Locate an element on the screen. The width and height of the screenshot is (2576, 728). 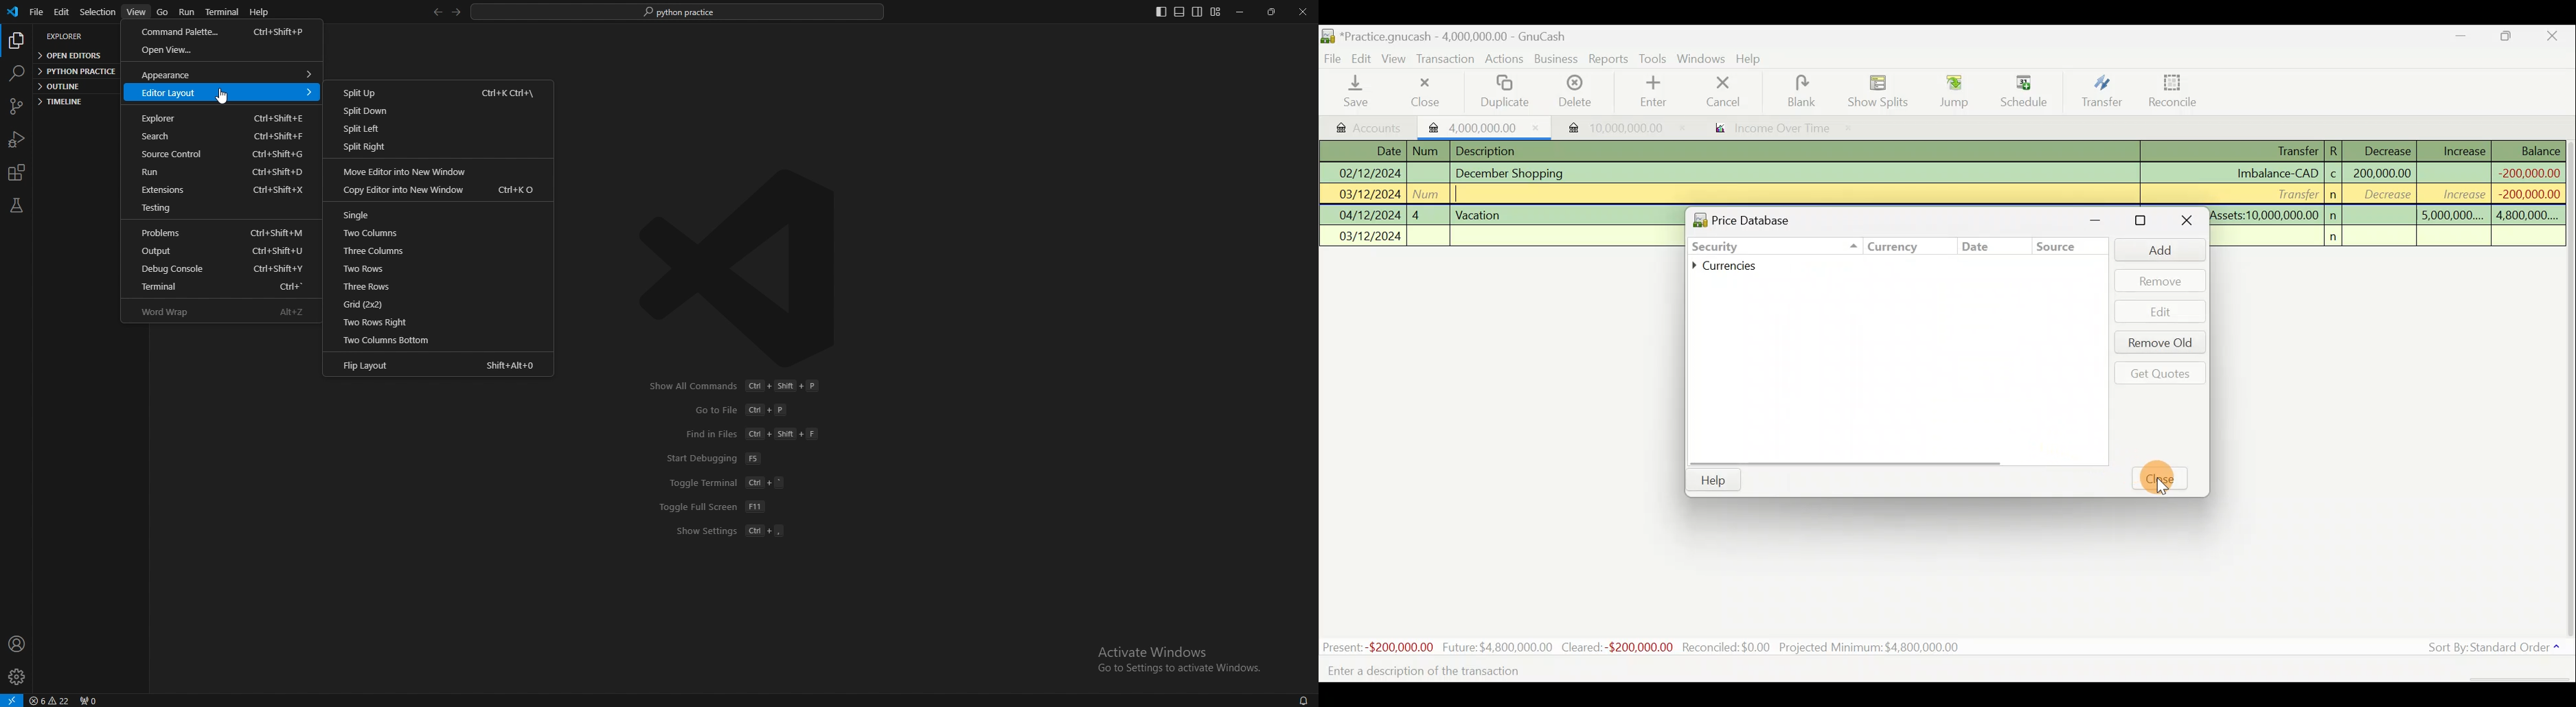
Close is located at coordinates (1423, 92).